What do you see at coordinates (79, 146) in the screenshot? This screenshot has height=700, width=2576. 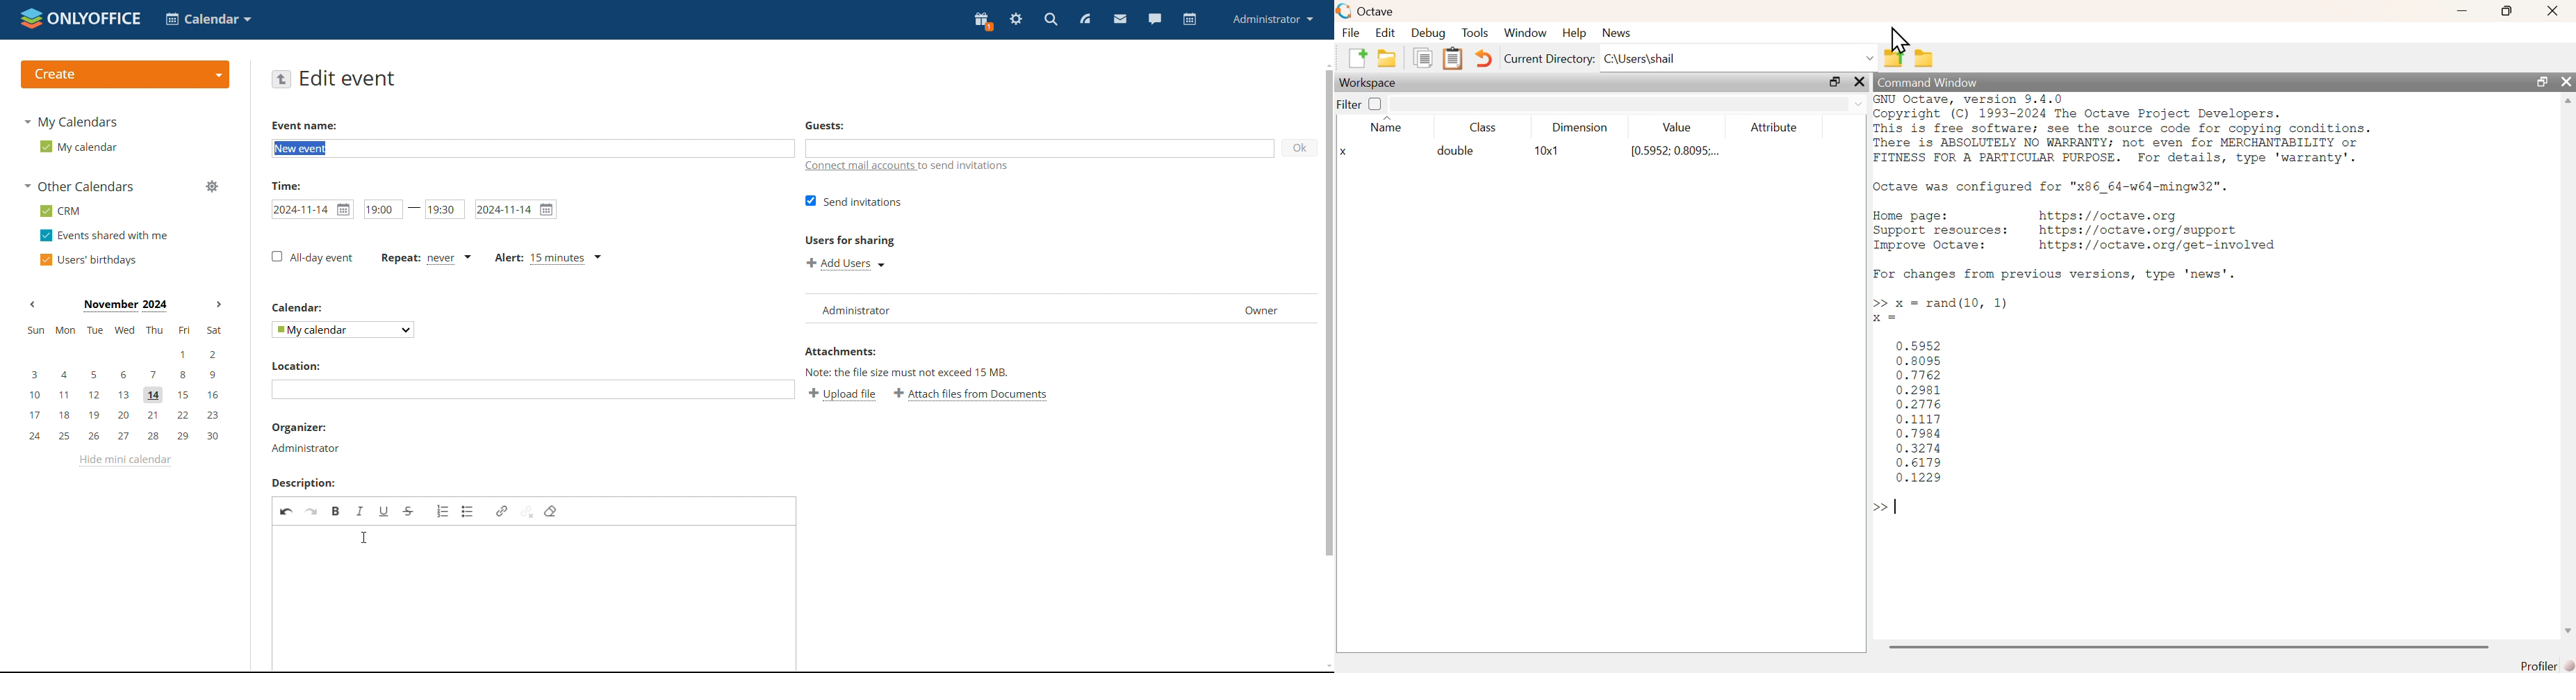 I see `my calendar` at bounding box center [79, 146].